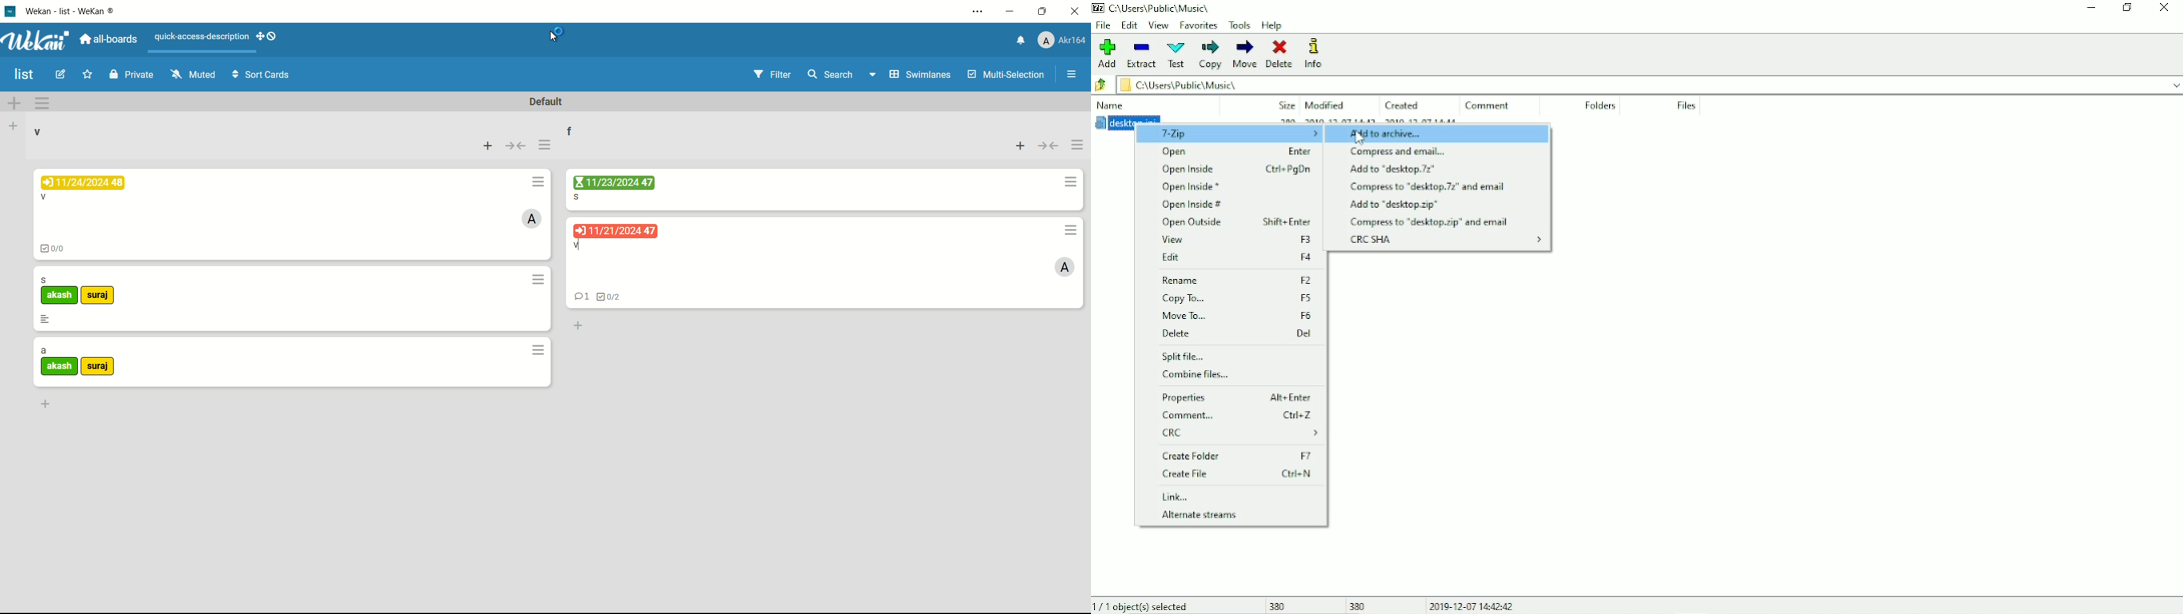 This screenshot has width=2184, height=616. Describe the element at coordinates (1278, 604) in the screenshot. I see `380` at that location.